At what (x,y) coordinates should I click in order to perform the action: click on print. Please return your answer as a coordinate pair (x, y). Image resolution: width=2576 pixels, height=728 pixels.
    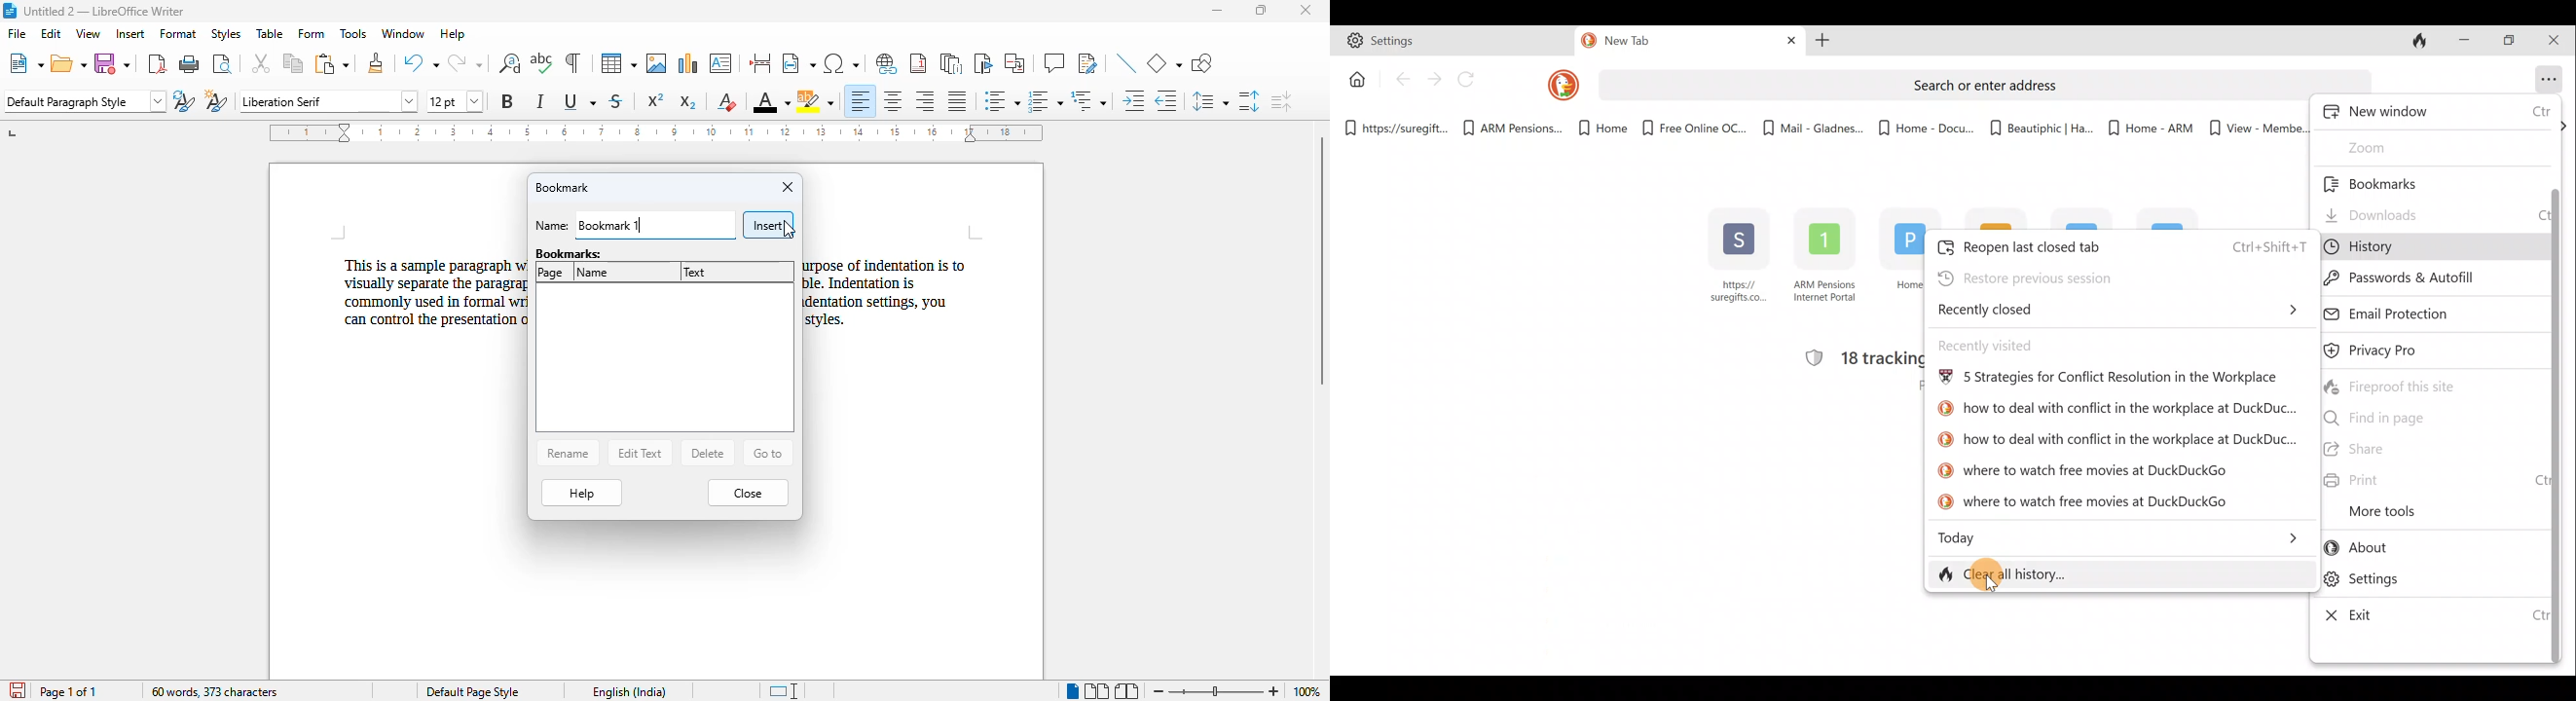
    Looking at the image, I should click on (190, 63).